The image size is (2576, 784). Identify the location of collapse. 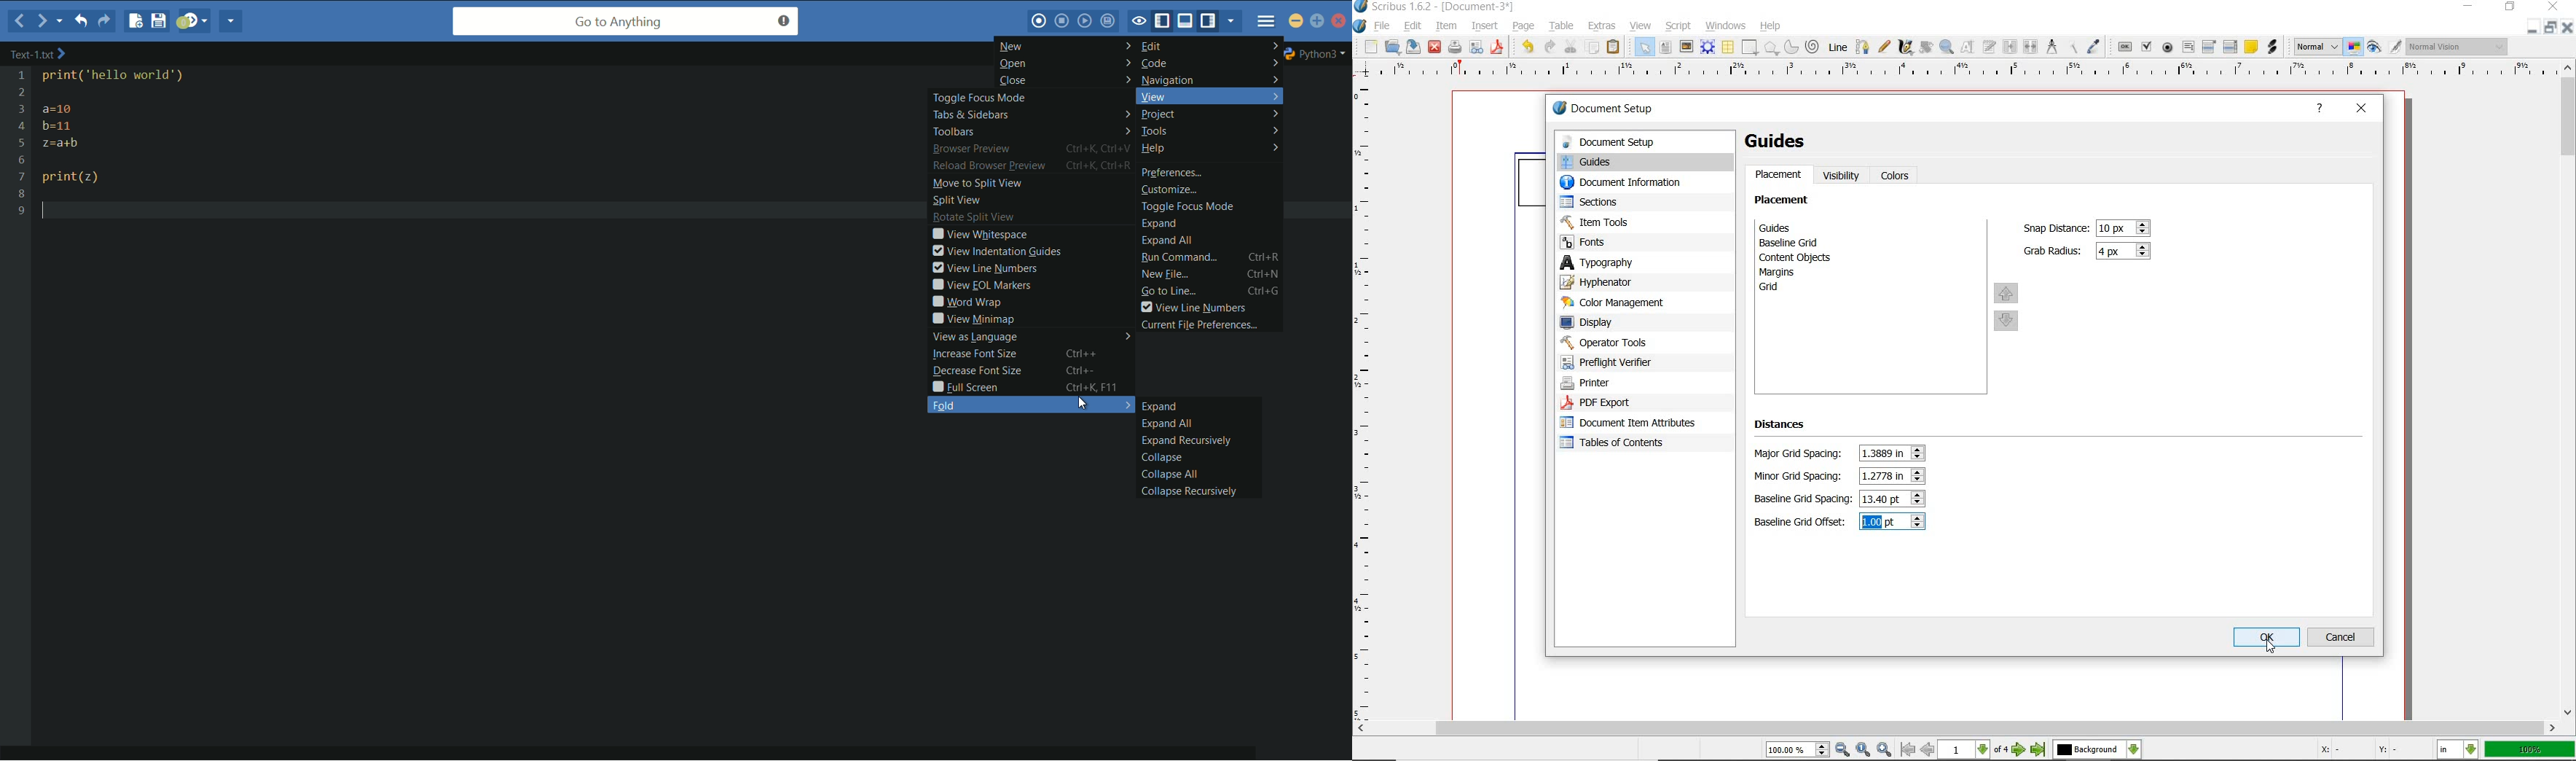
(1160, 457).